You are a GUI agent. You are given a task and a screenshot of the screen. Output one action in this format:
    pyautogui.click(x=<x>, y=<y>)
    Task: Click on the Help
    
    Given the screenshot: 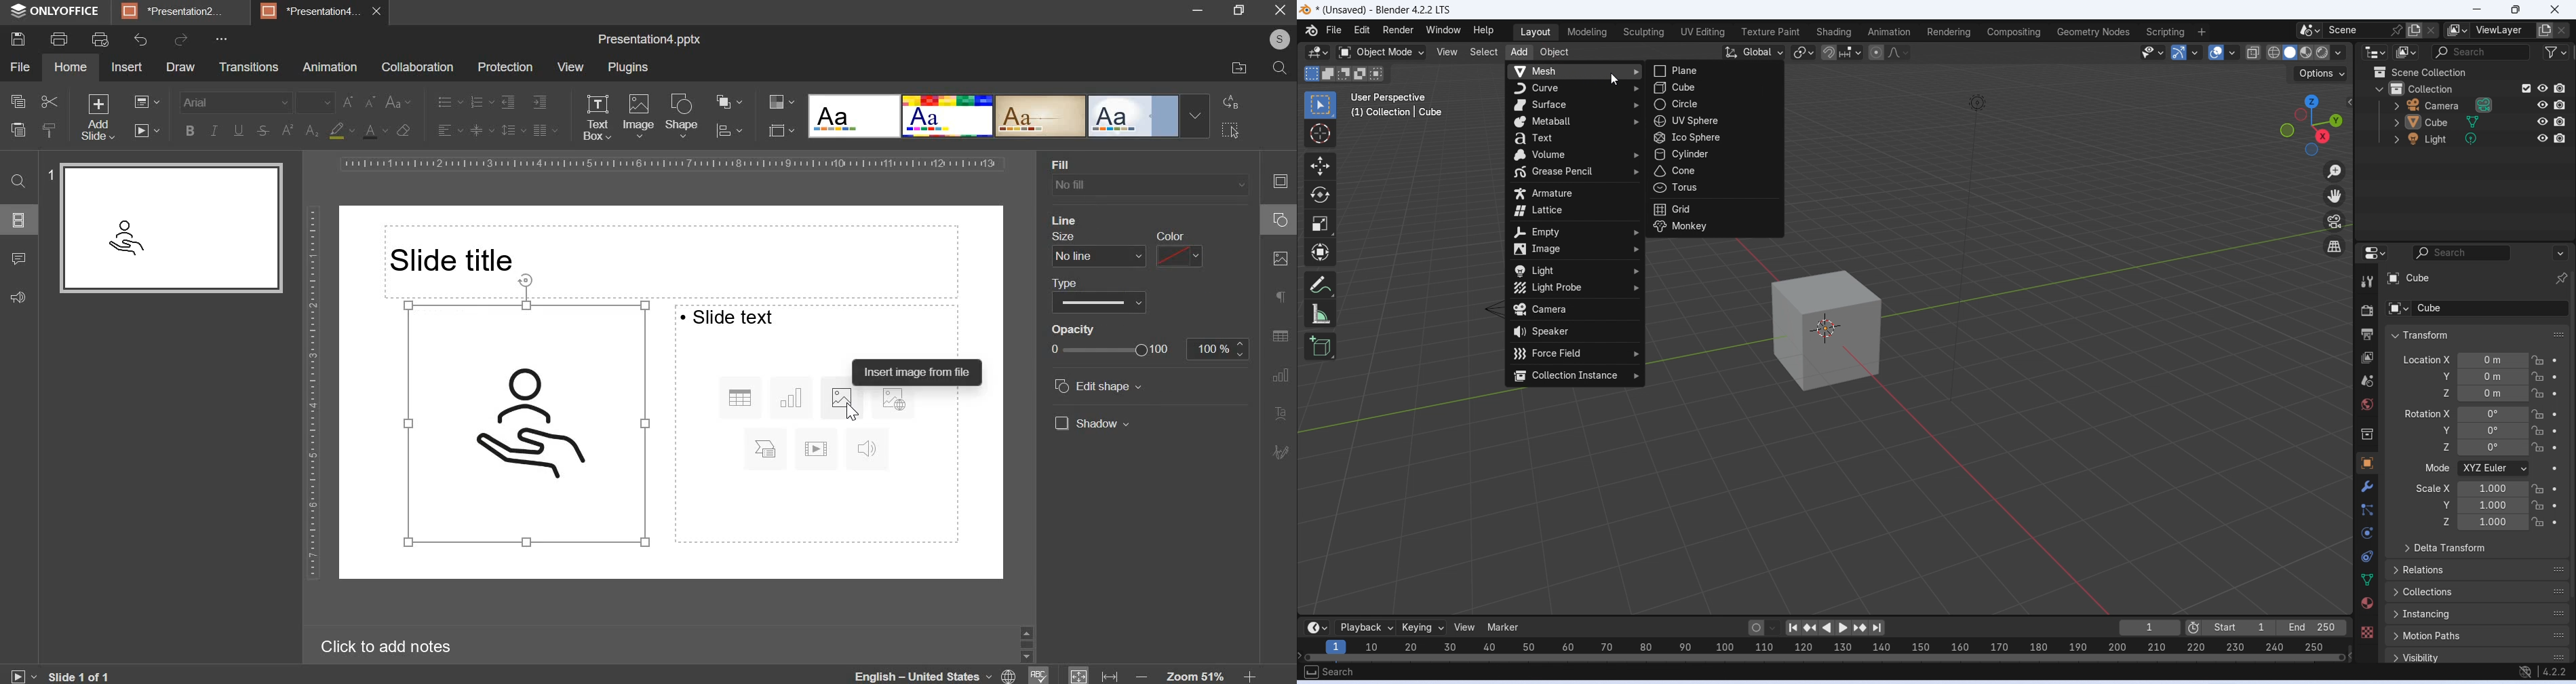 What is the action you would take?
    pyautogui.click(x=1483, y=30)
    